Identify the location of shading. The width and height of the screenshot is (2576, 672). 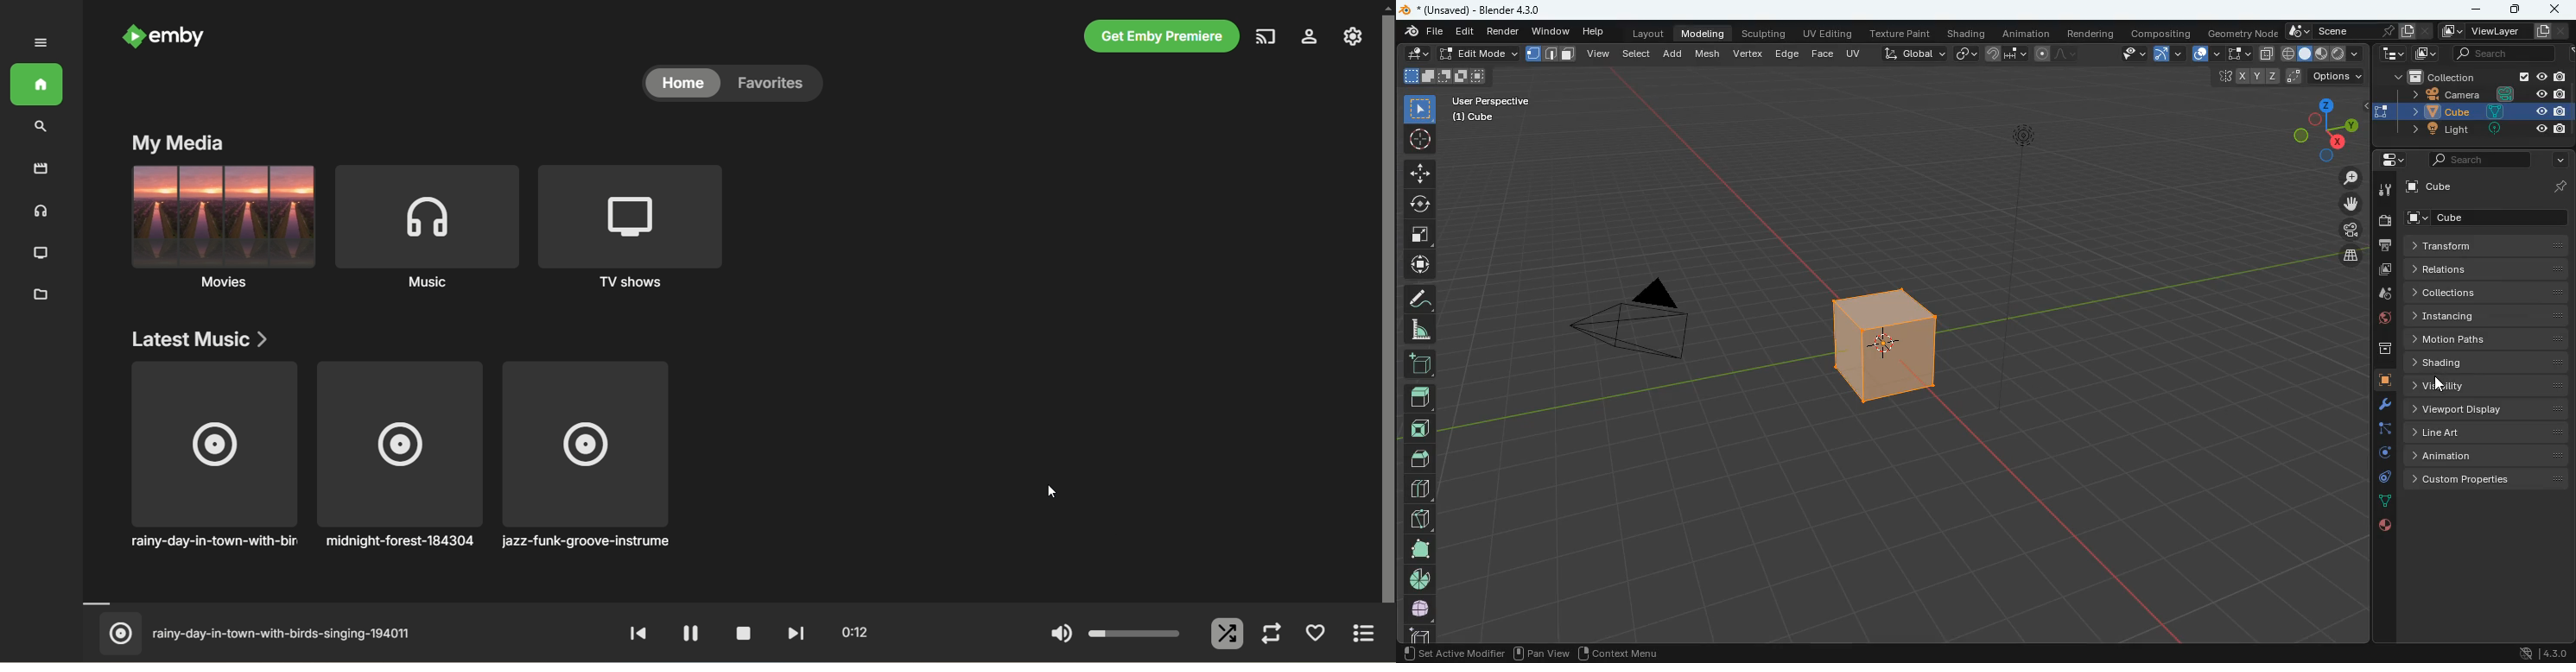
(2488, 362).